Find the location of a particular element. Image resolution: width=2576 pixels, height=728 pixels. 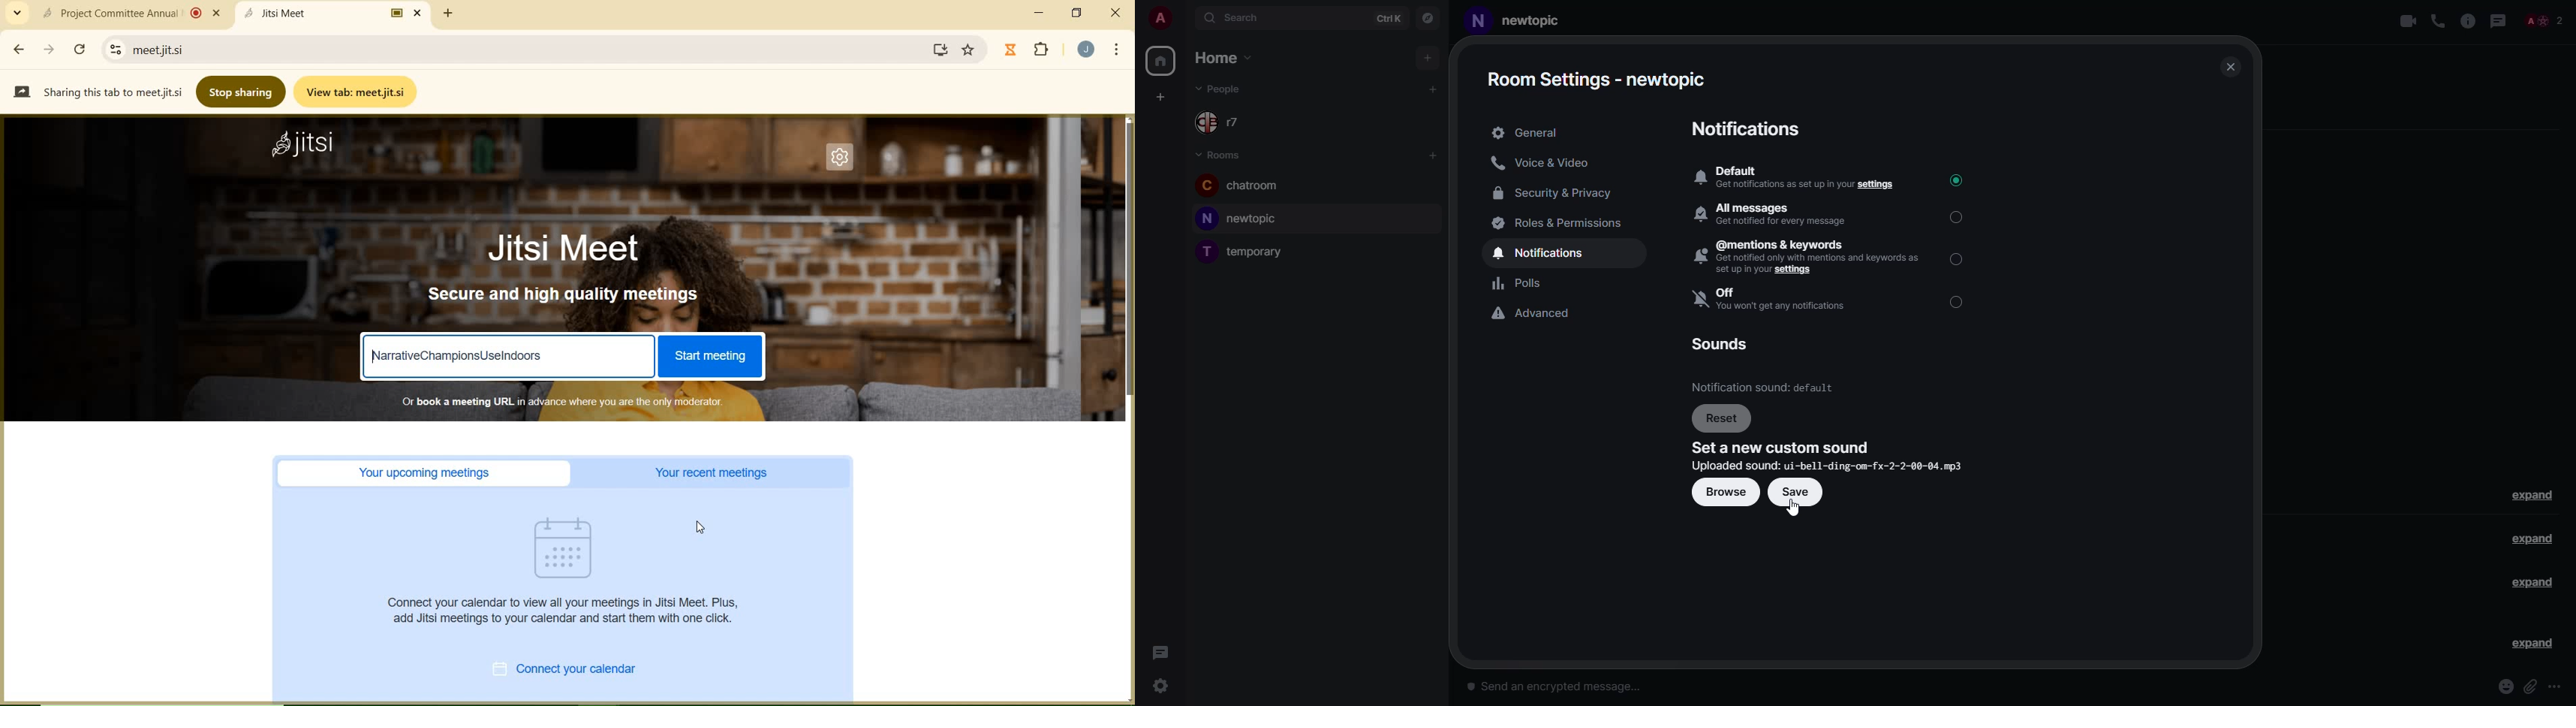

extensions is located at coordinates (1043, 51).